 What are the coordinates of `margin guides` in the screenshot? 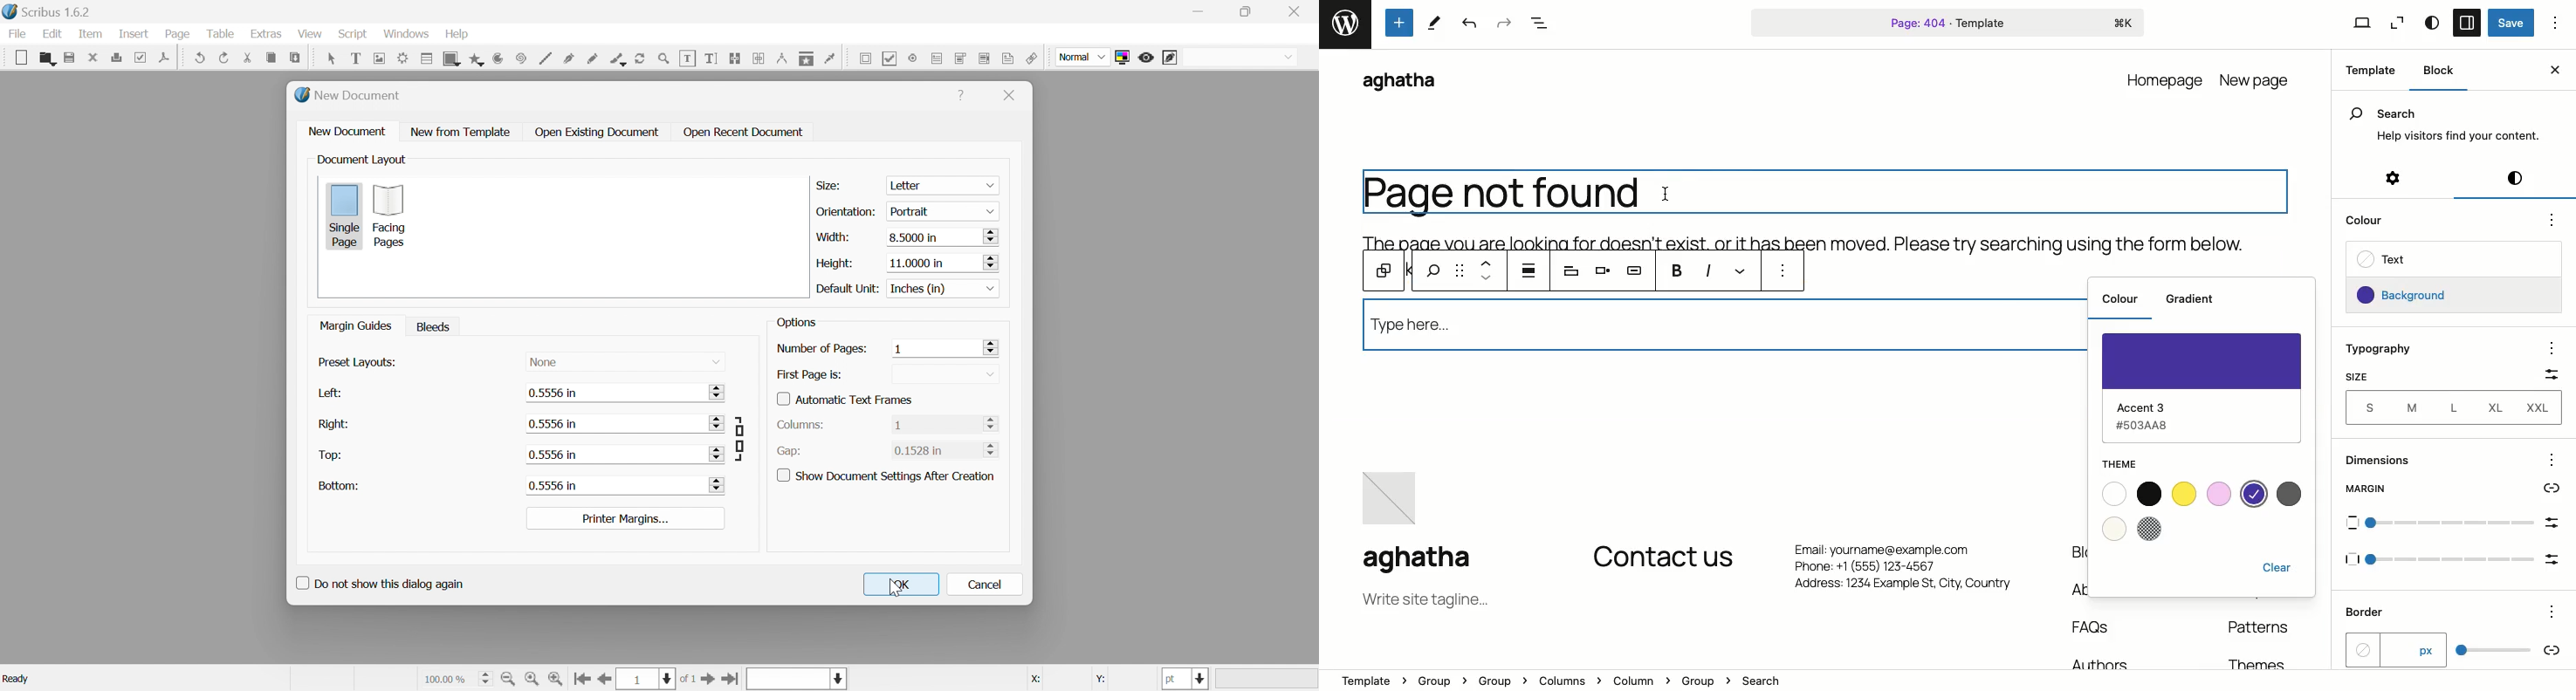 It's located at (357, 326).